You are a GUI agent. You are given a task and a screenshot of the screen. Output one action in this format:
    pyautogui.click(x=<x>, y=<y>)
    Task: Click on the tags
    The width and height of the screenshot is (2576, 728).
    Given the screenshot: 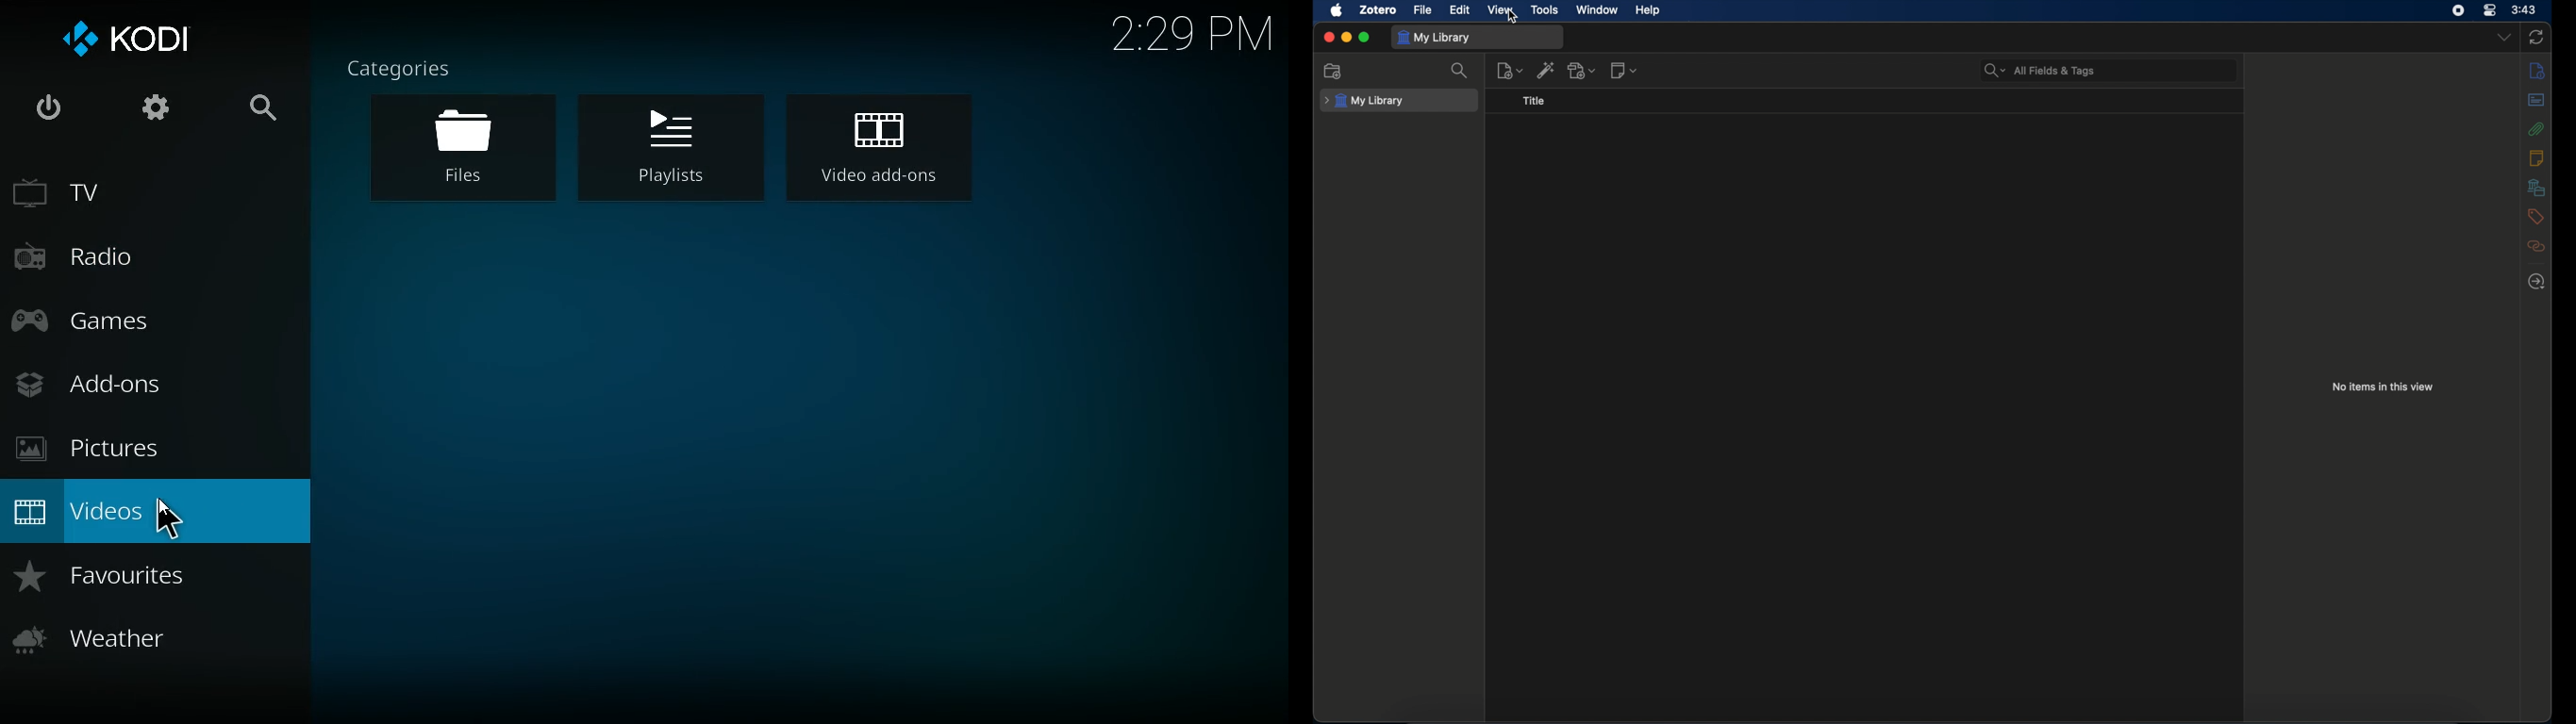 What is the action you would take?
    pyautogui.click(x=2536, y=217)
    